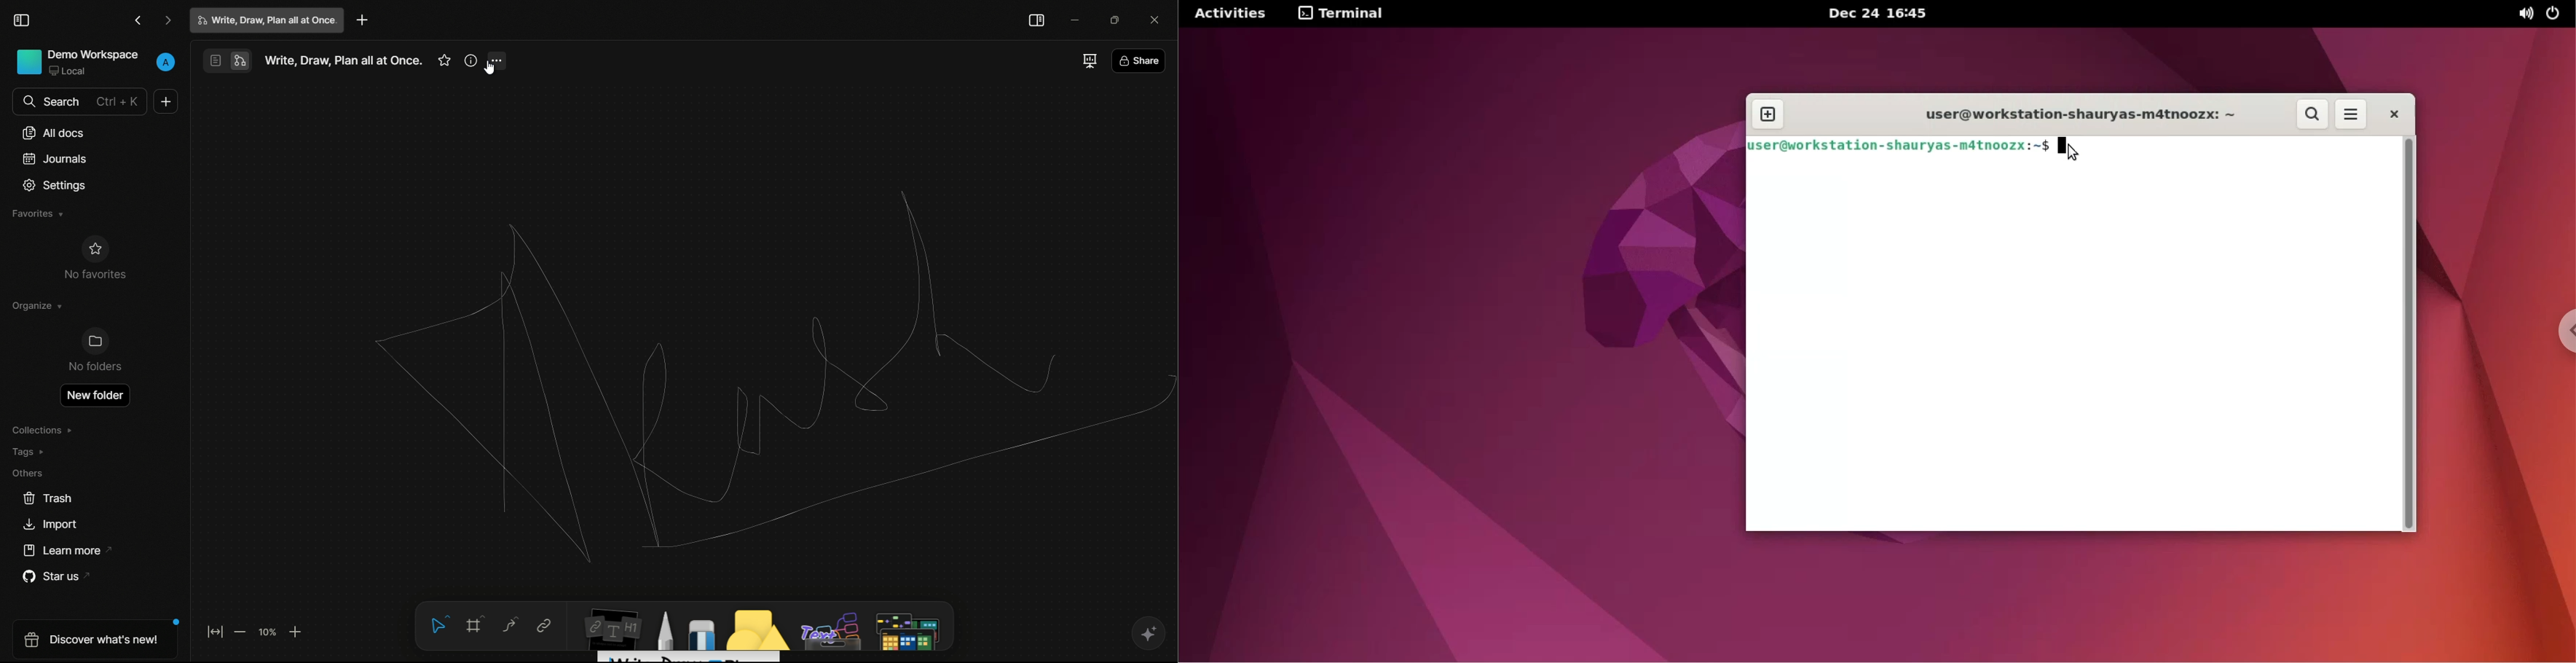  Describe the element at coordinates (53, 160) in the screenshot. I see `journals` at that location.